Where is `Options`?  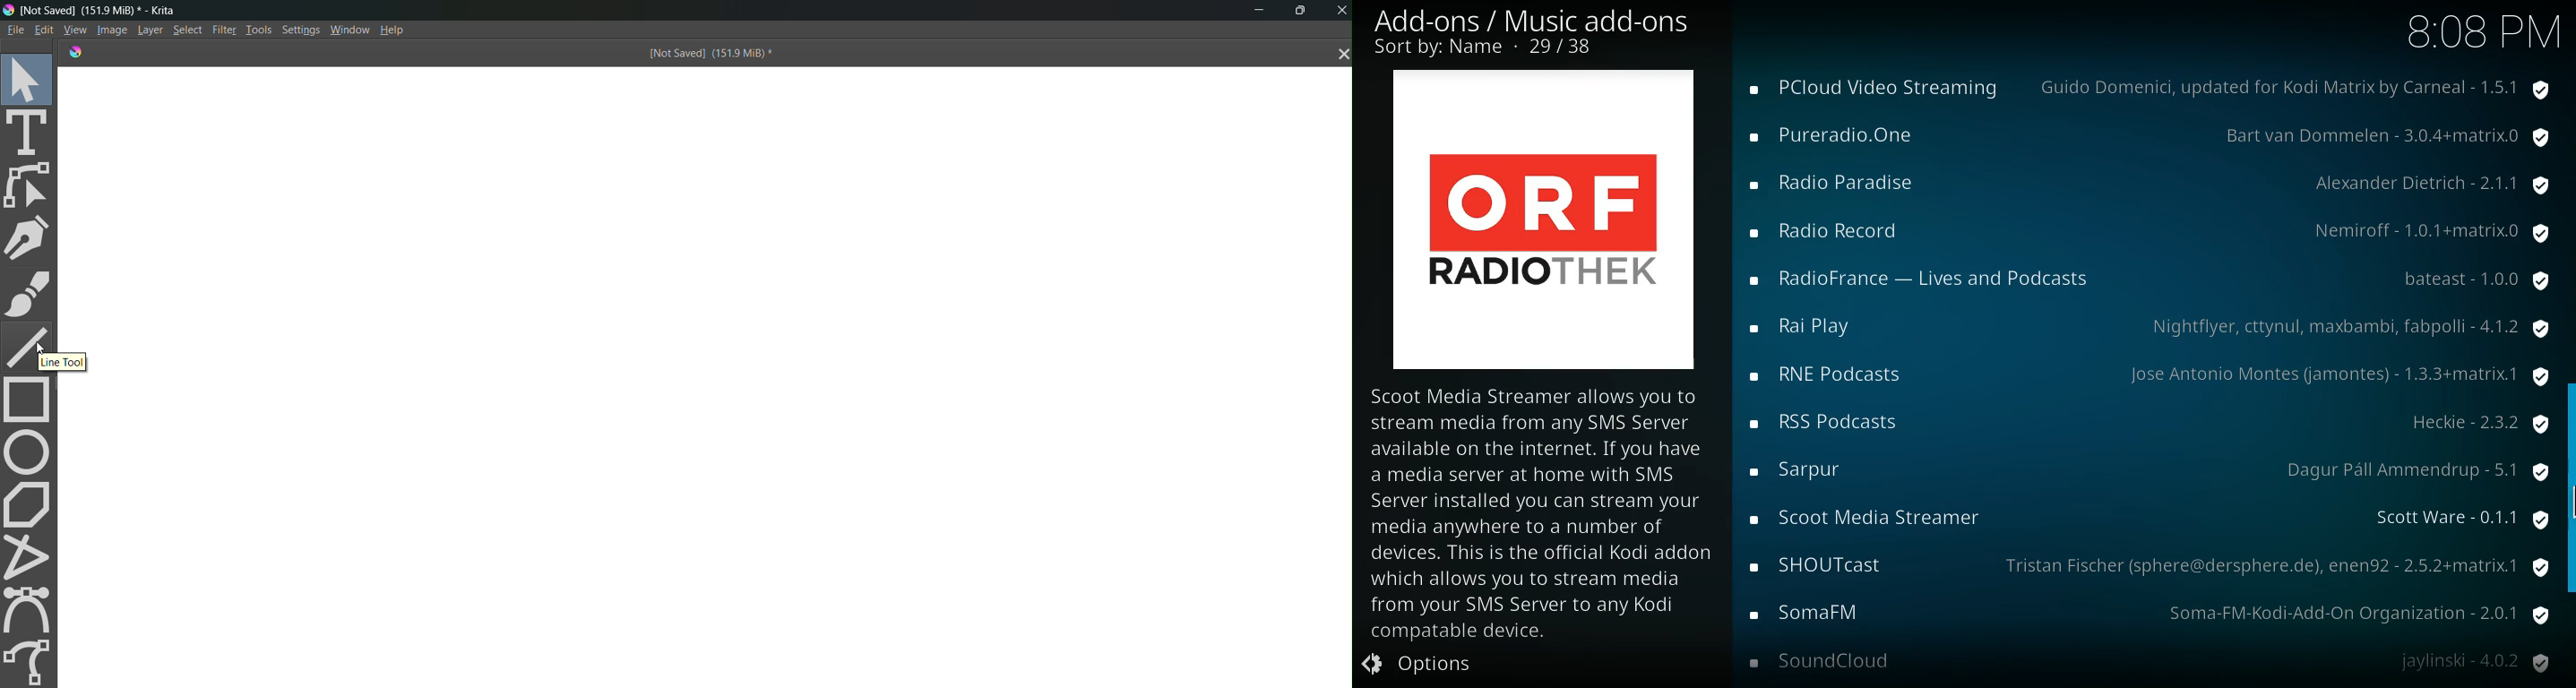
Options is located at coordinates (1432, 665).